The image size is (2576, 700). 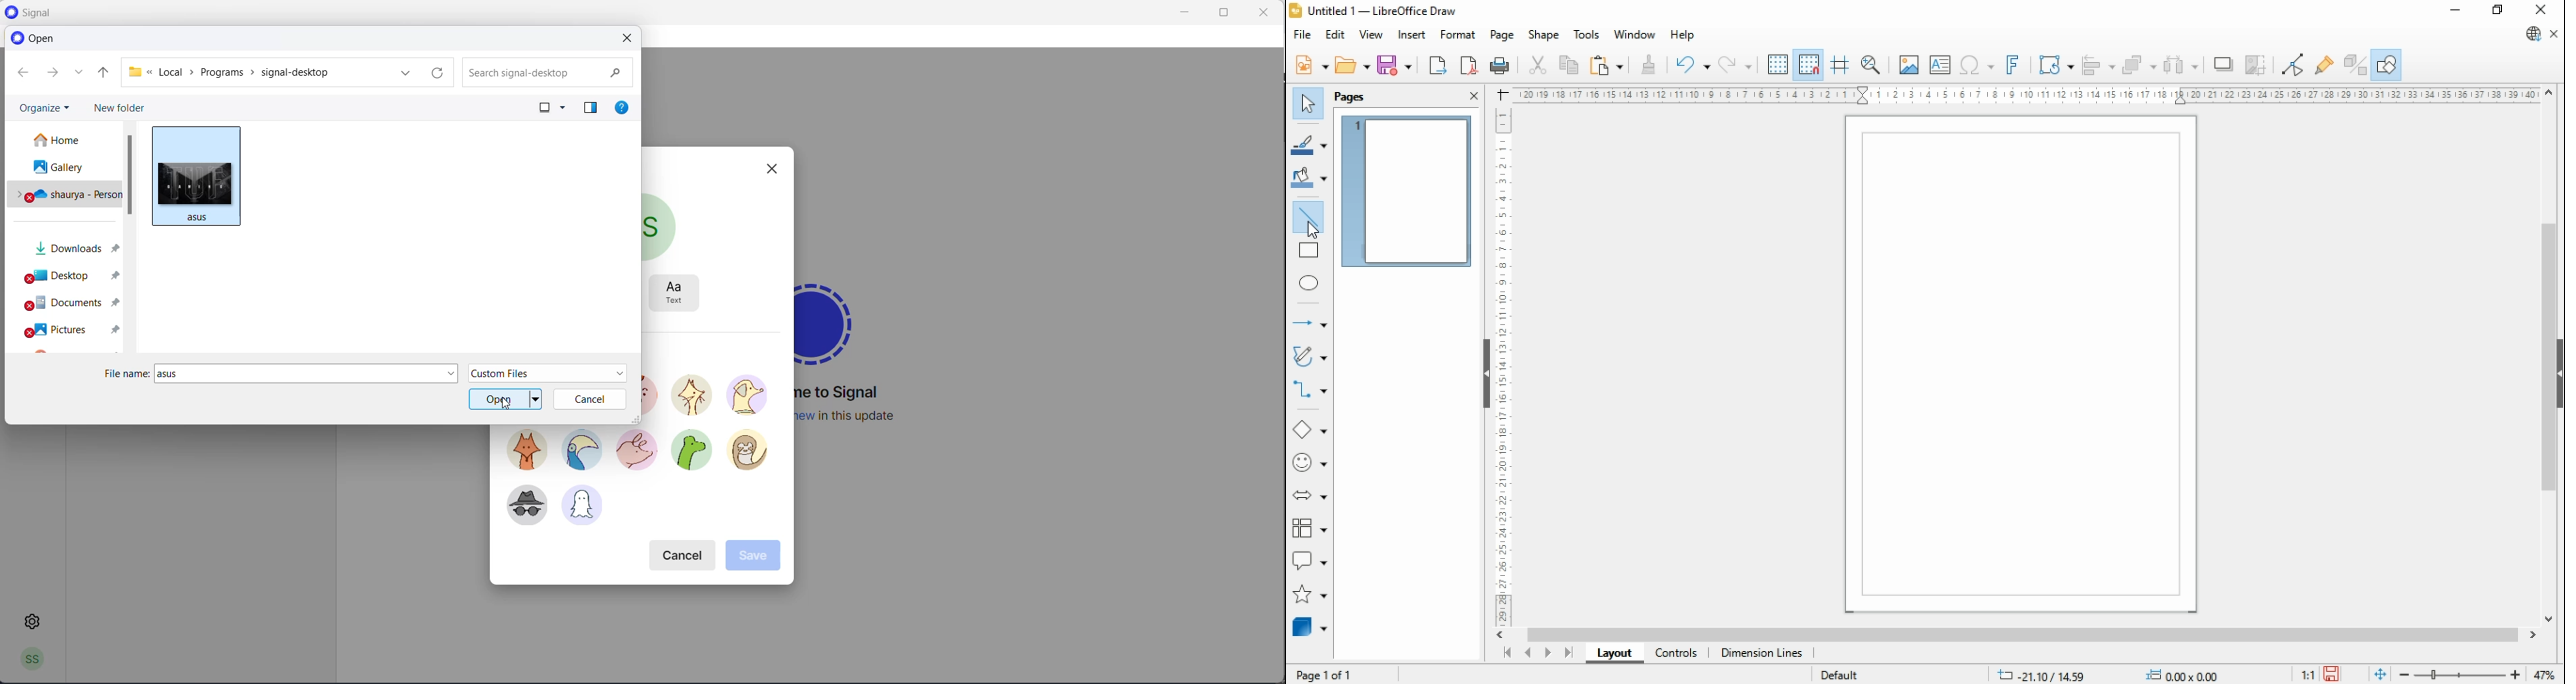 I want to click on close window, so click(x=2540, y=11).